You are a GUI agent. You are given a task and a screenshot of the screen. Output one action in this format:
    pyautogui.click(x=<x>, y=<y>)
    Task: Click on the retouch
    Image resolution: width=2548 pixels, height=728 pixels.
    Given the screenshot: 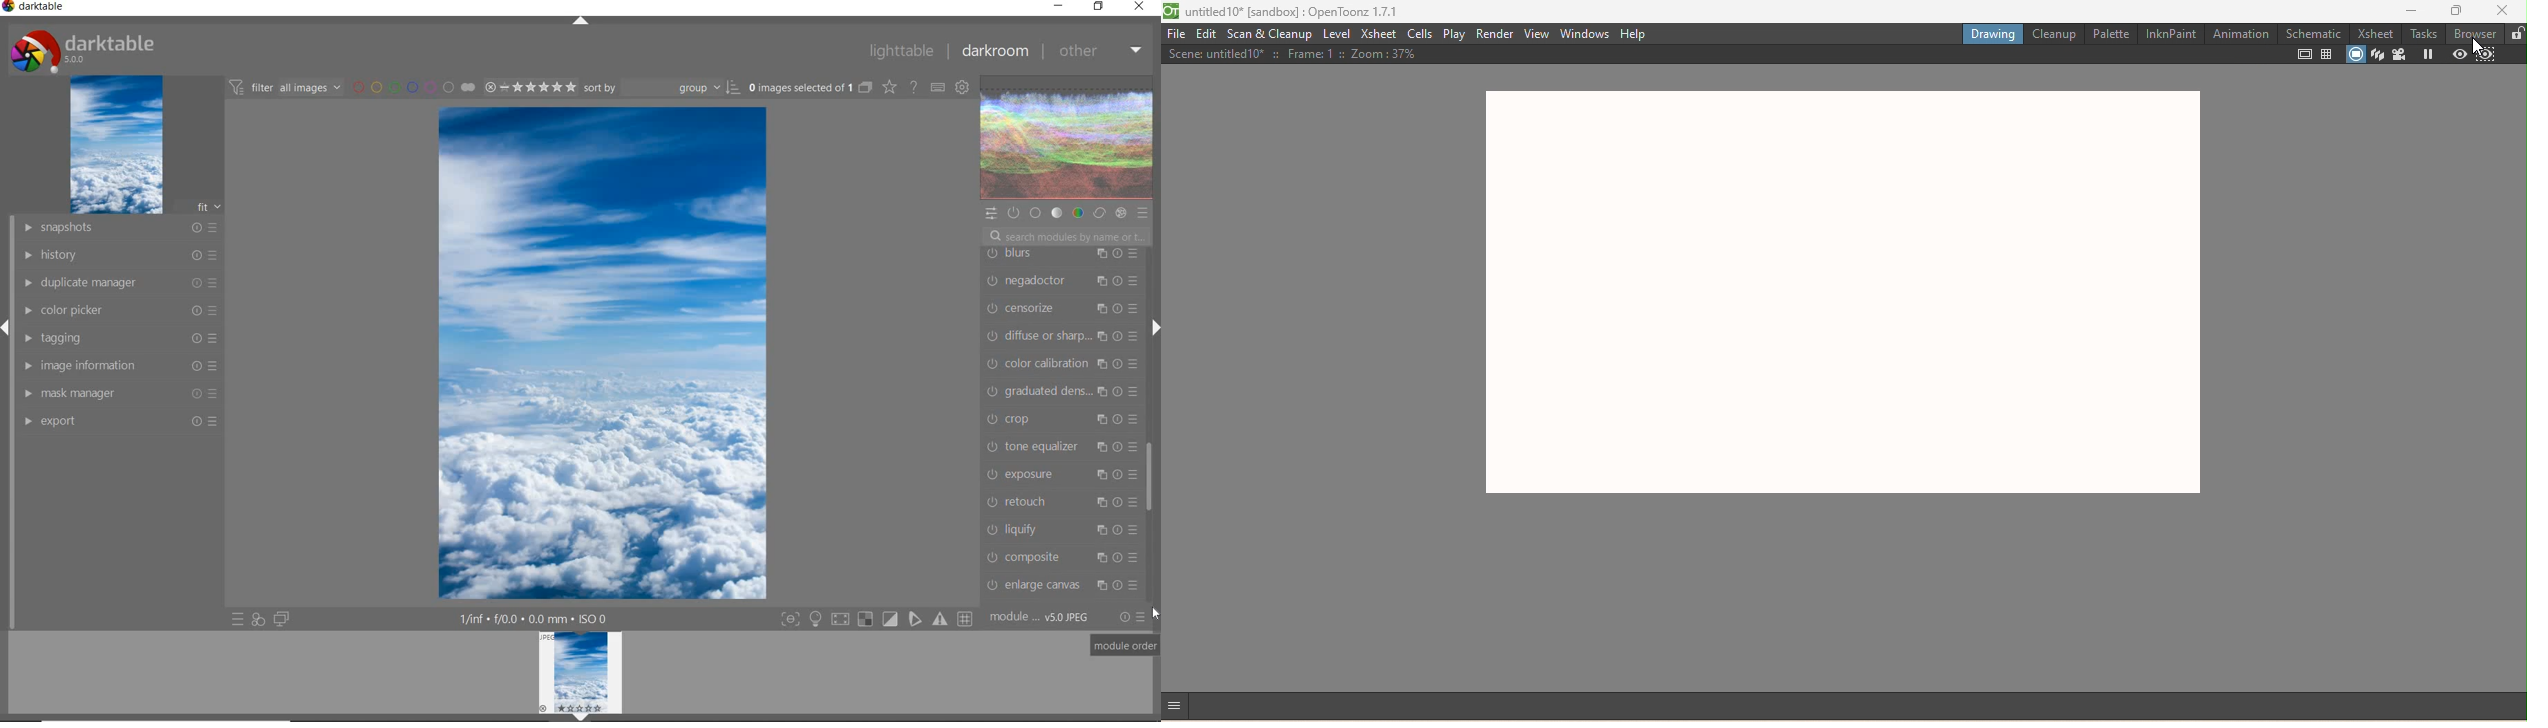 What is the action you would take?
    pyautogui.click(x=1062, y=501)
    